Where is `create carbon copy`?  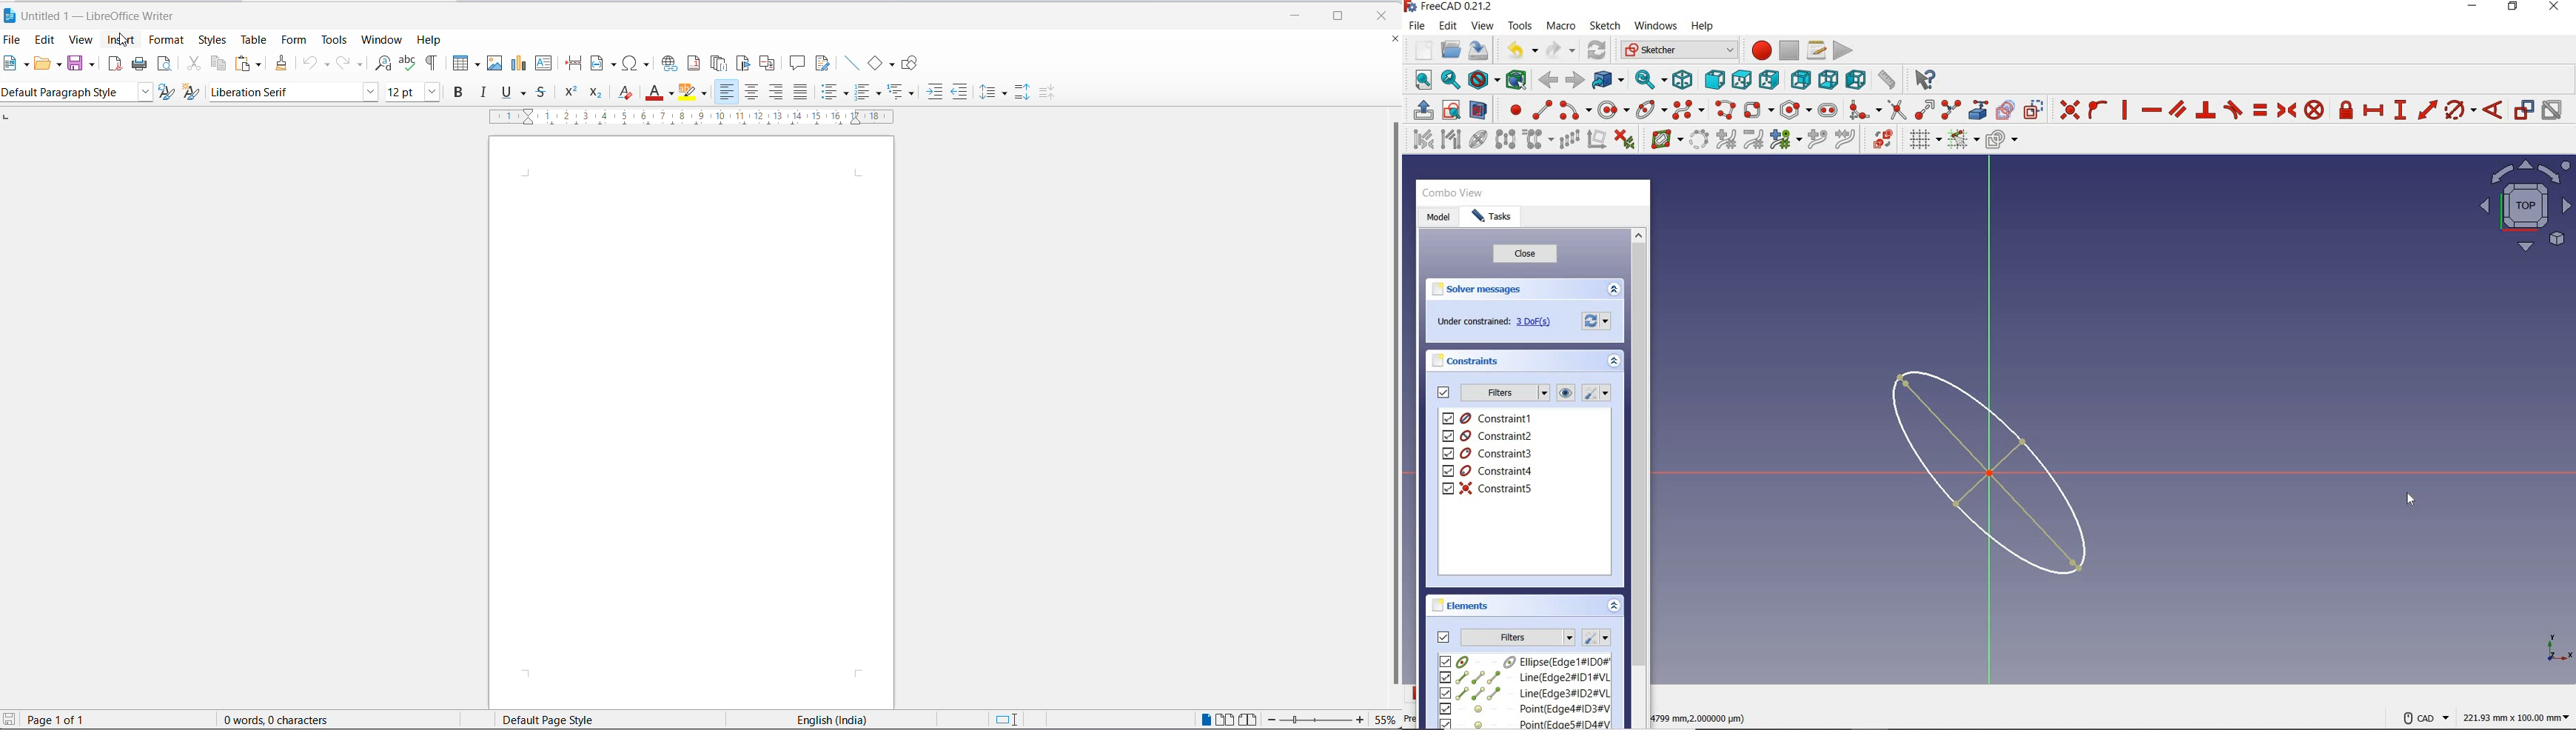
create carbon copy is located at coordinates (2006, 108).